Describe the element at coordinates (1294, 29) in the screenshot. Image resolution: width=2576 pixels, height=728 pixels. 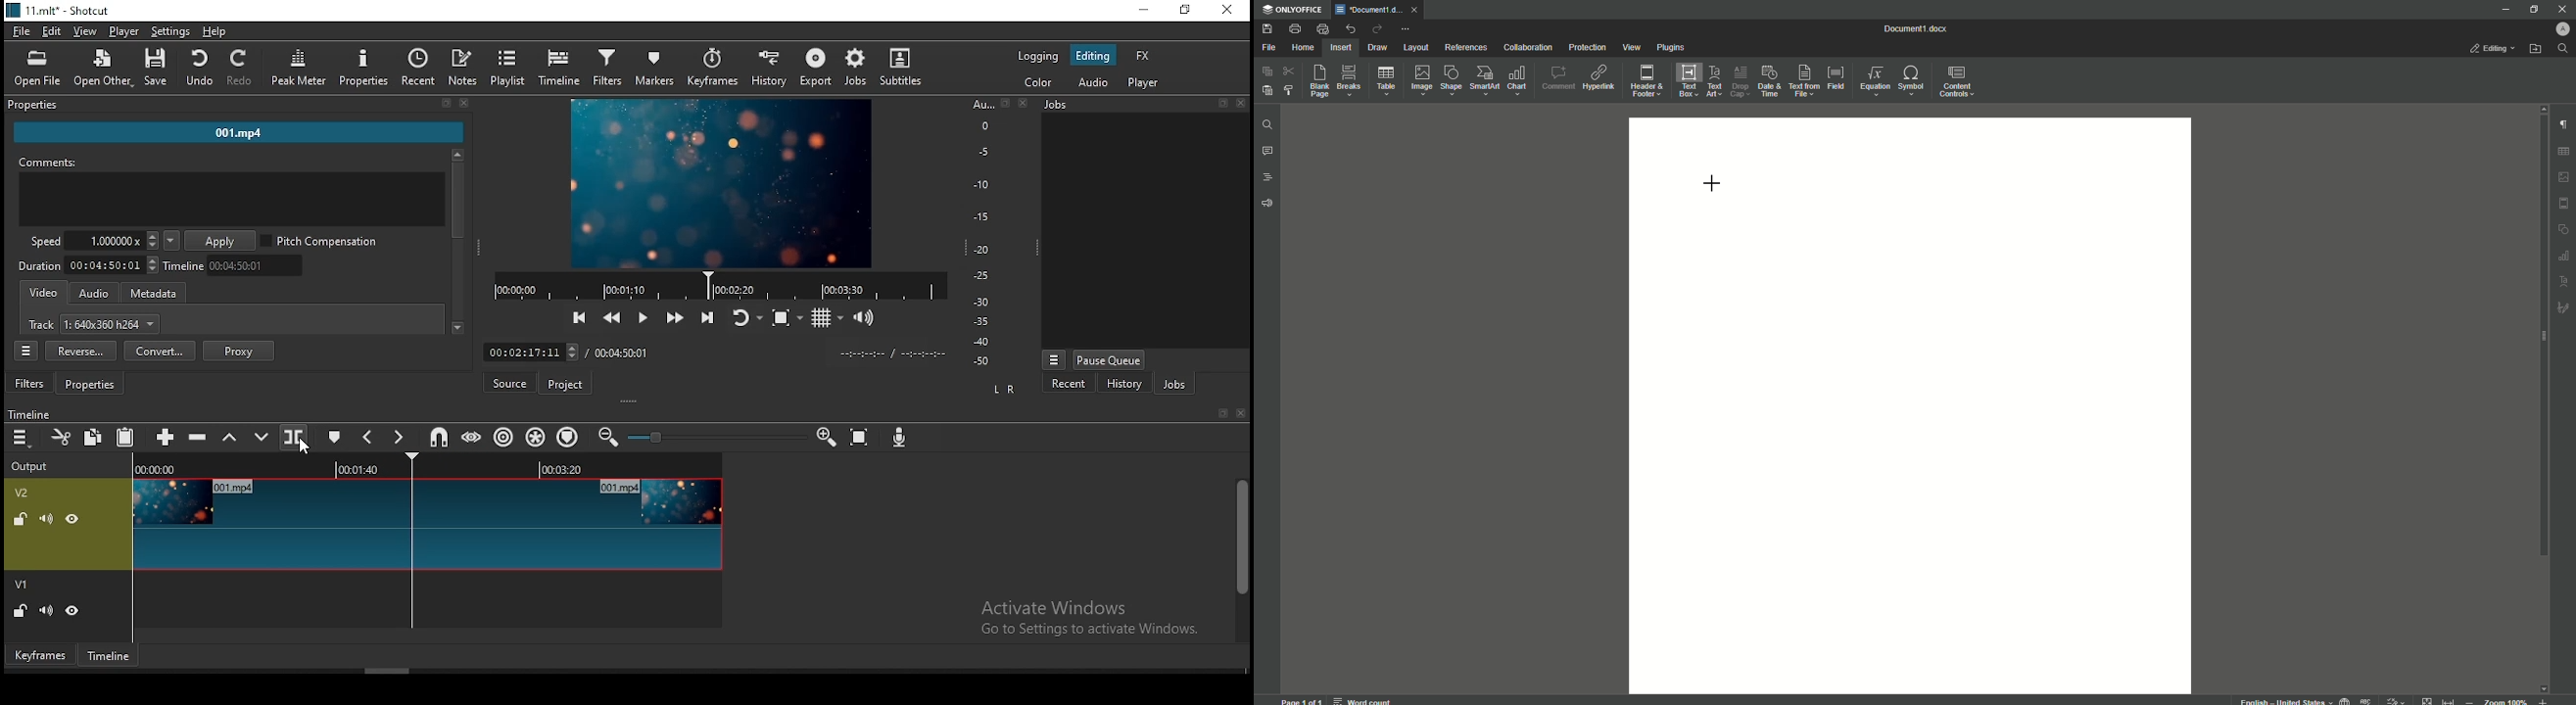
I see `Print` at that location.